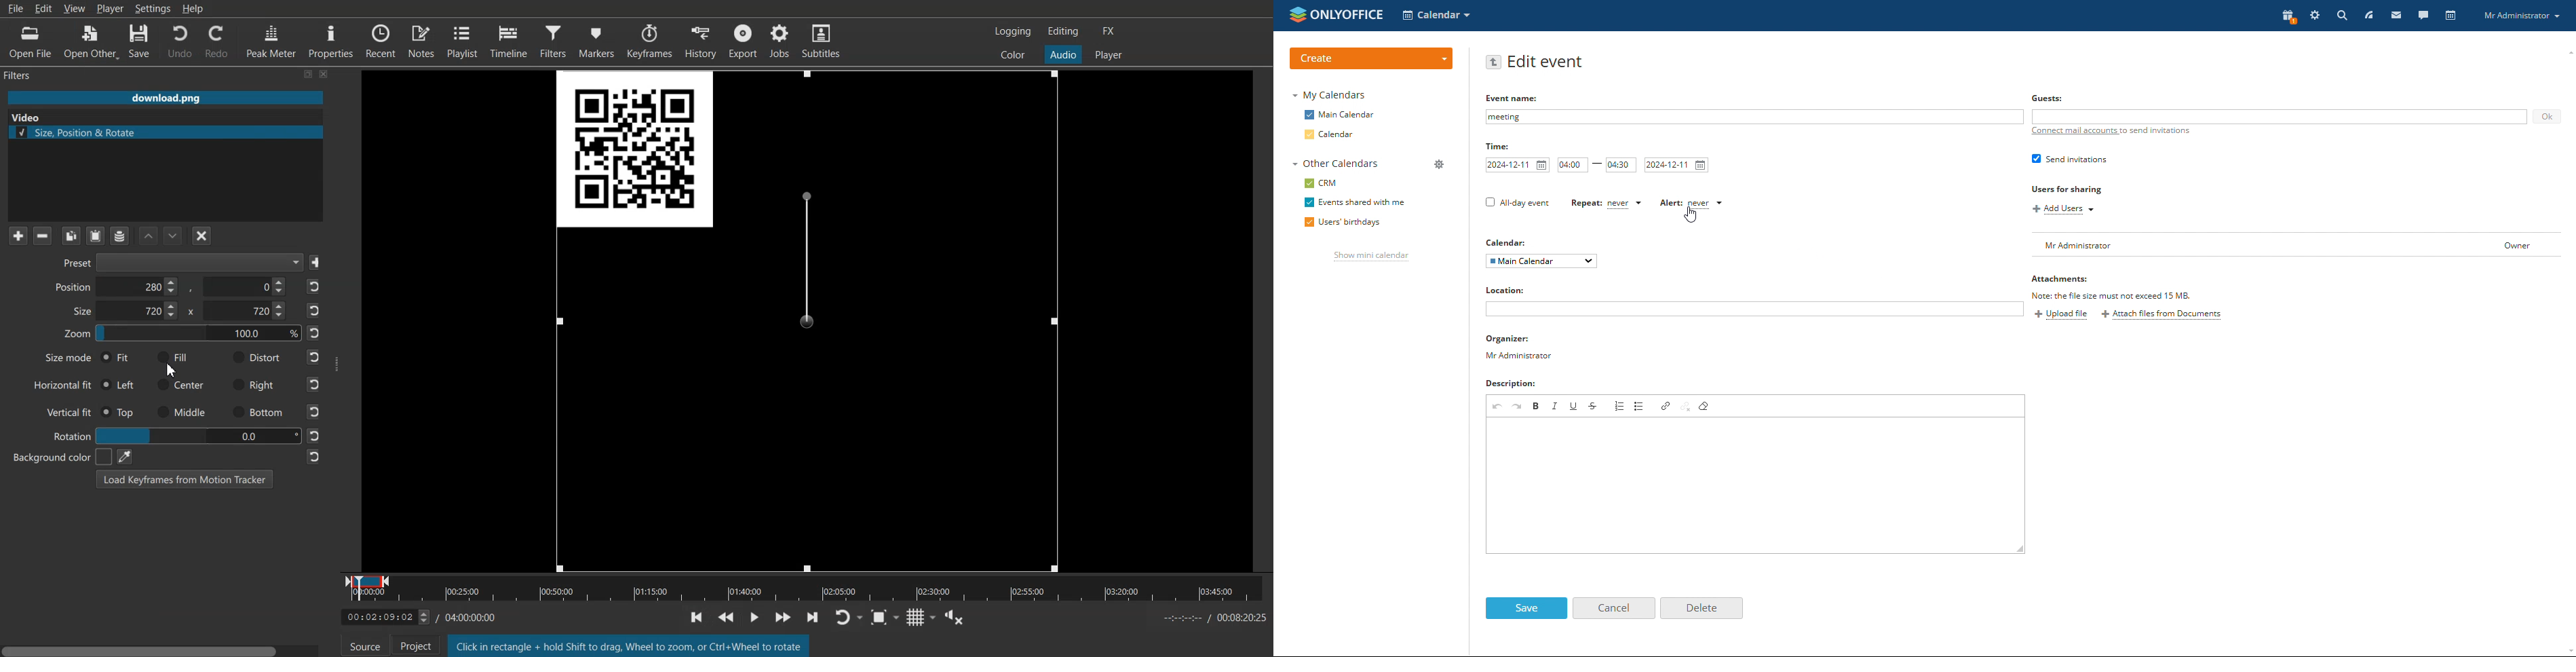 Image resolution: width=2576 pixels, height=672 pixels. Describe the element at coordinates (70, 435) in the screenshot. I see `Rotation Adjuster` at that location.